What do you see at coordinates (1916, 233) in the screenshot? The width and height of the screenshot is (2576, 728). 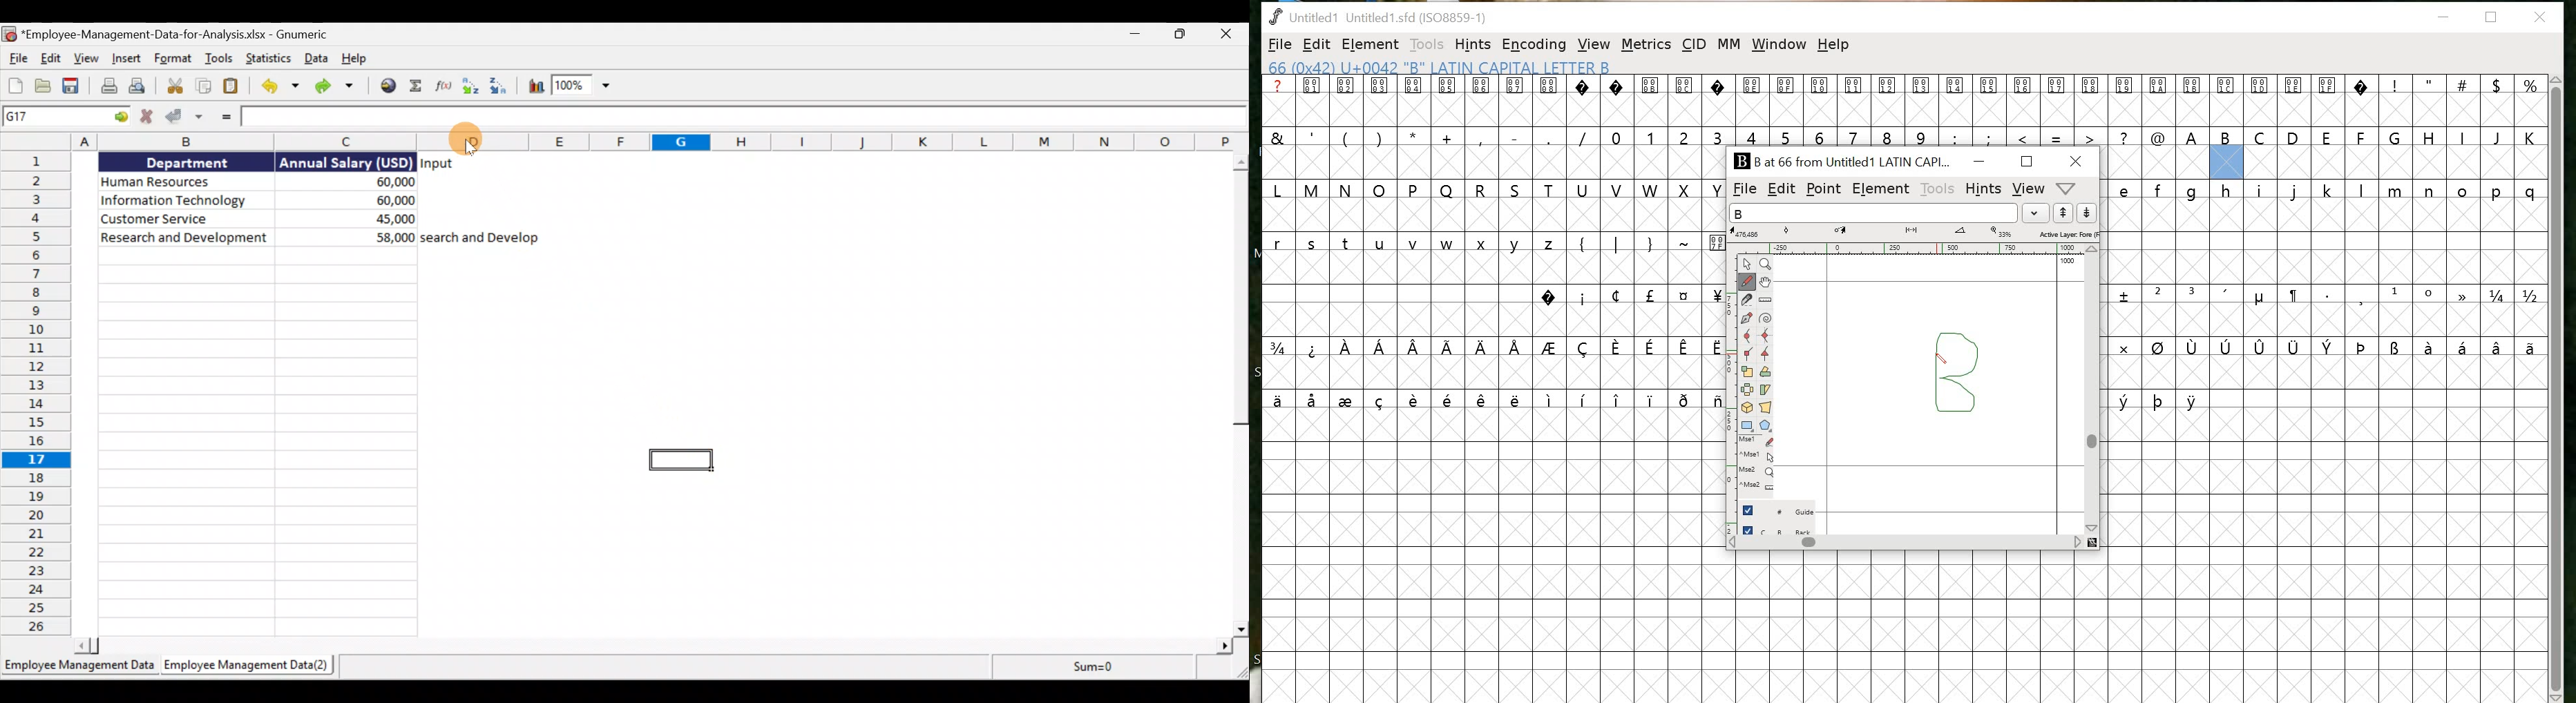 I see `measurements` at bounding box center [1916, 233].